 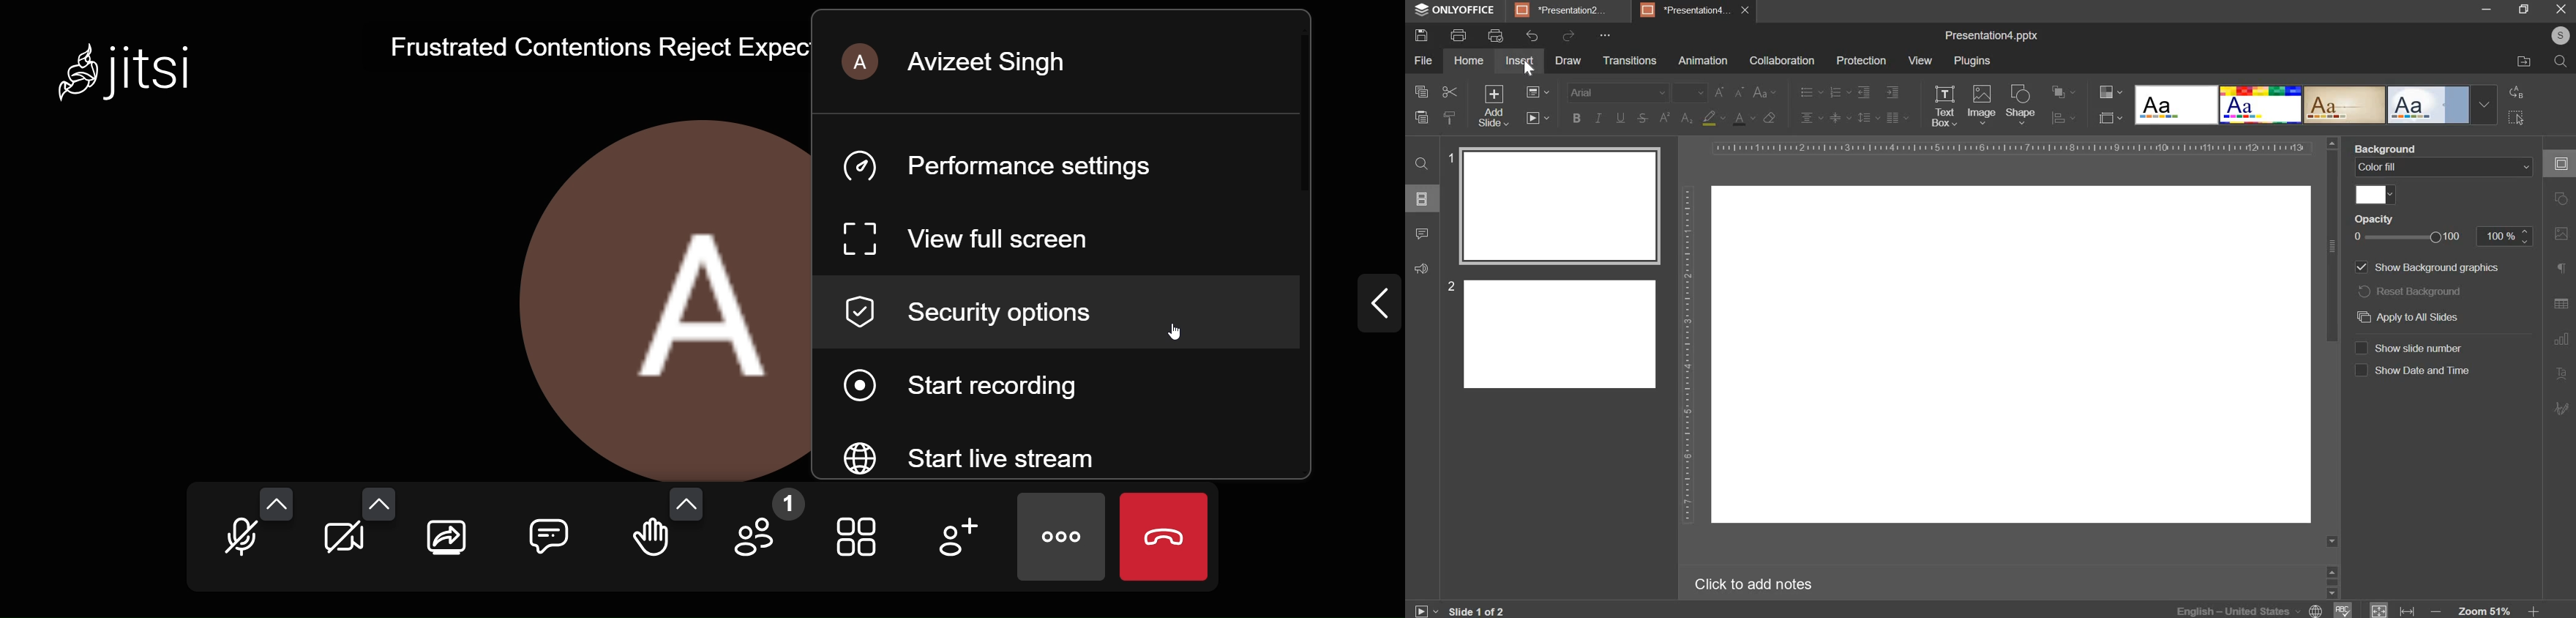 I want to click on fit, so click(x=2392, y=608).